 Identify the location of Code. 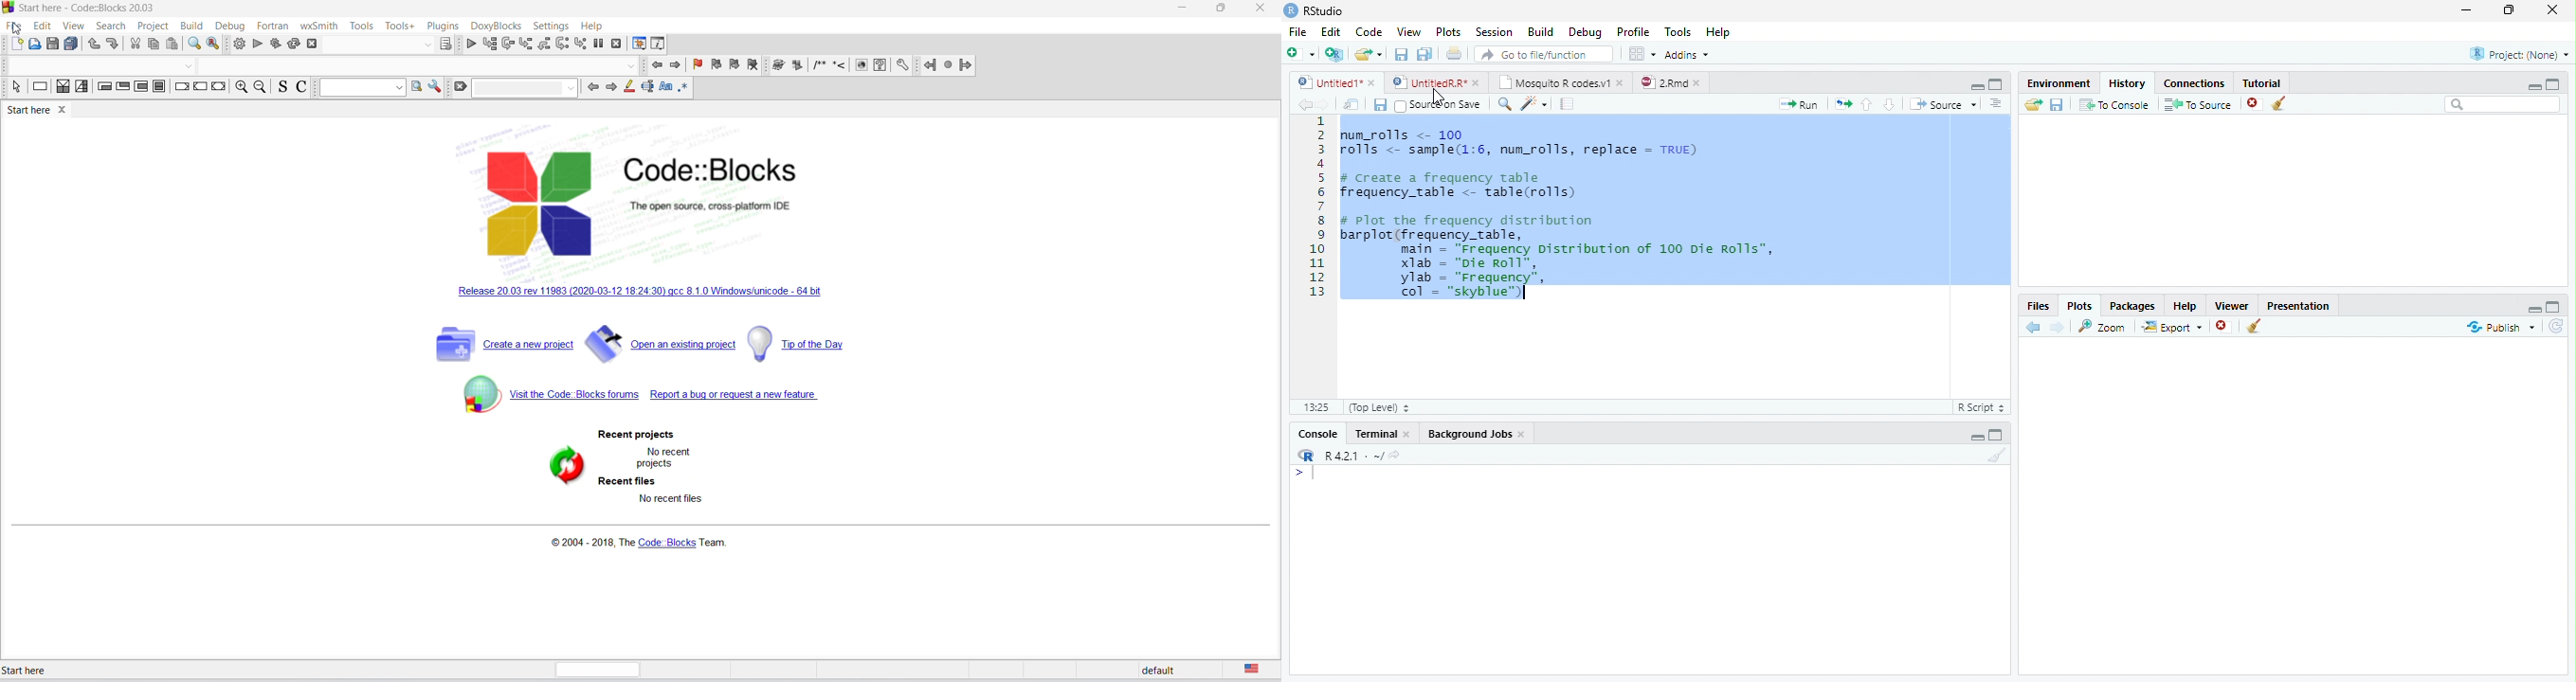
(1370, 29).